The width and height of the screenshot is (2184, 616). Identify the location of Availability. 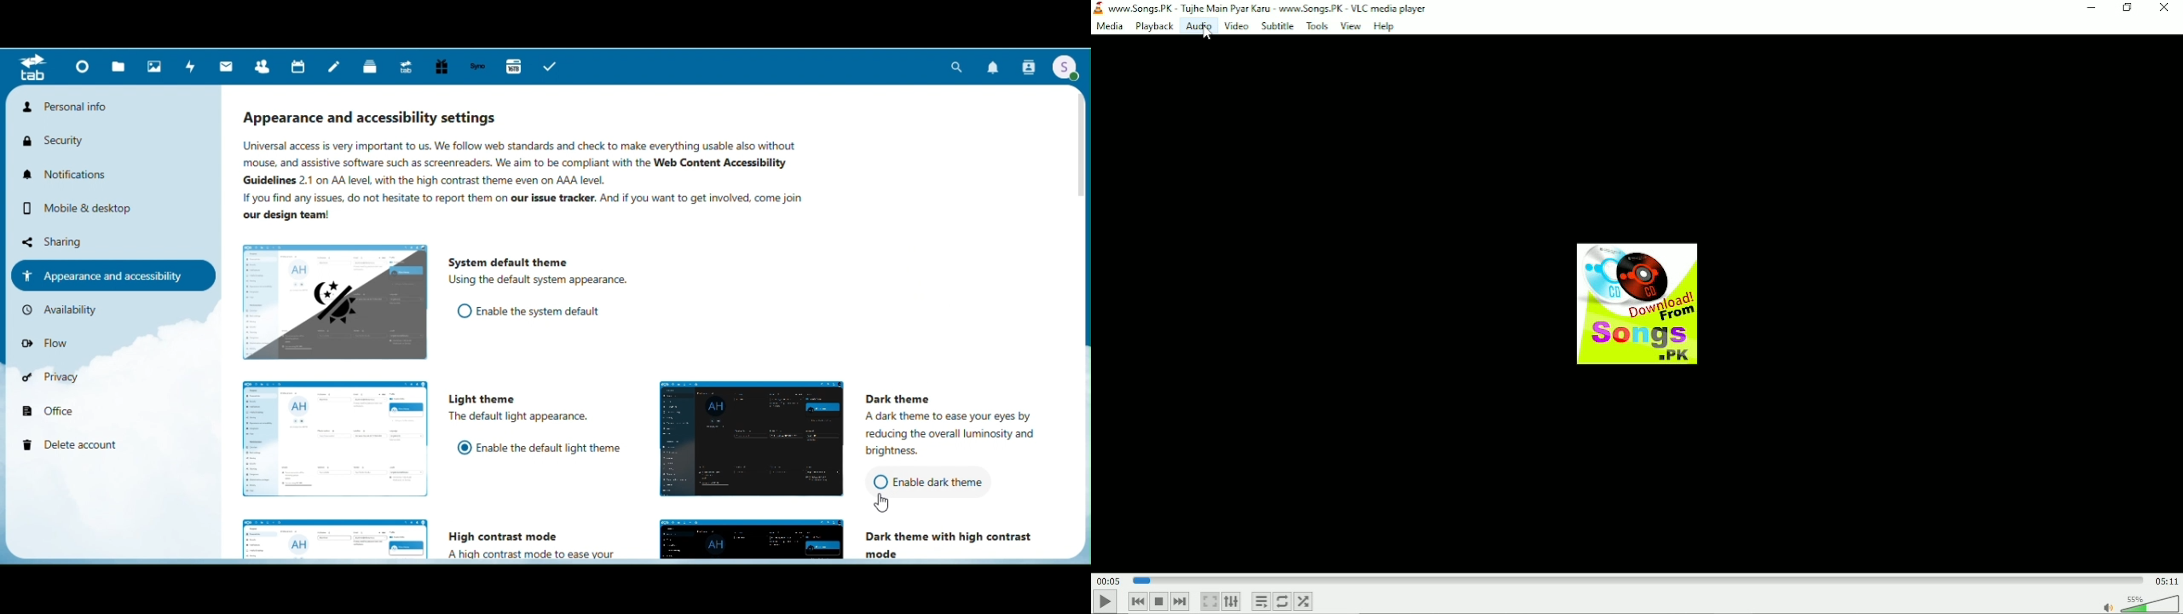
(67, 310).